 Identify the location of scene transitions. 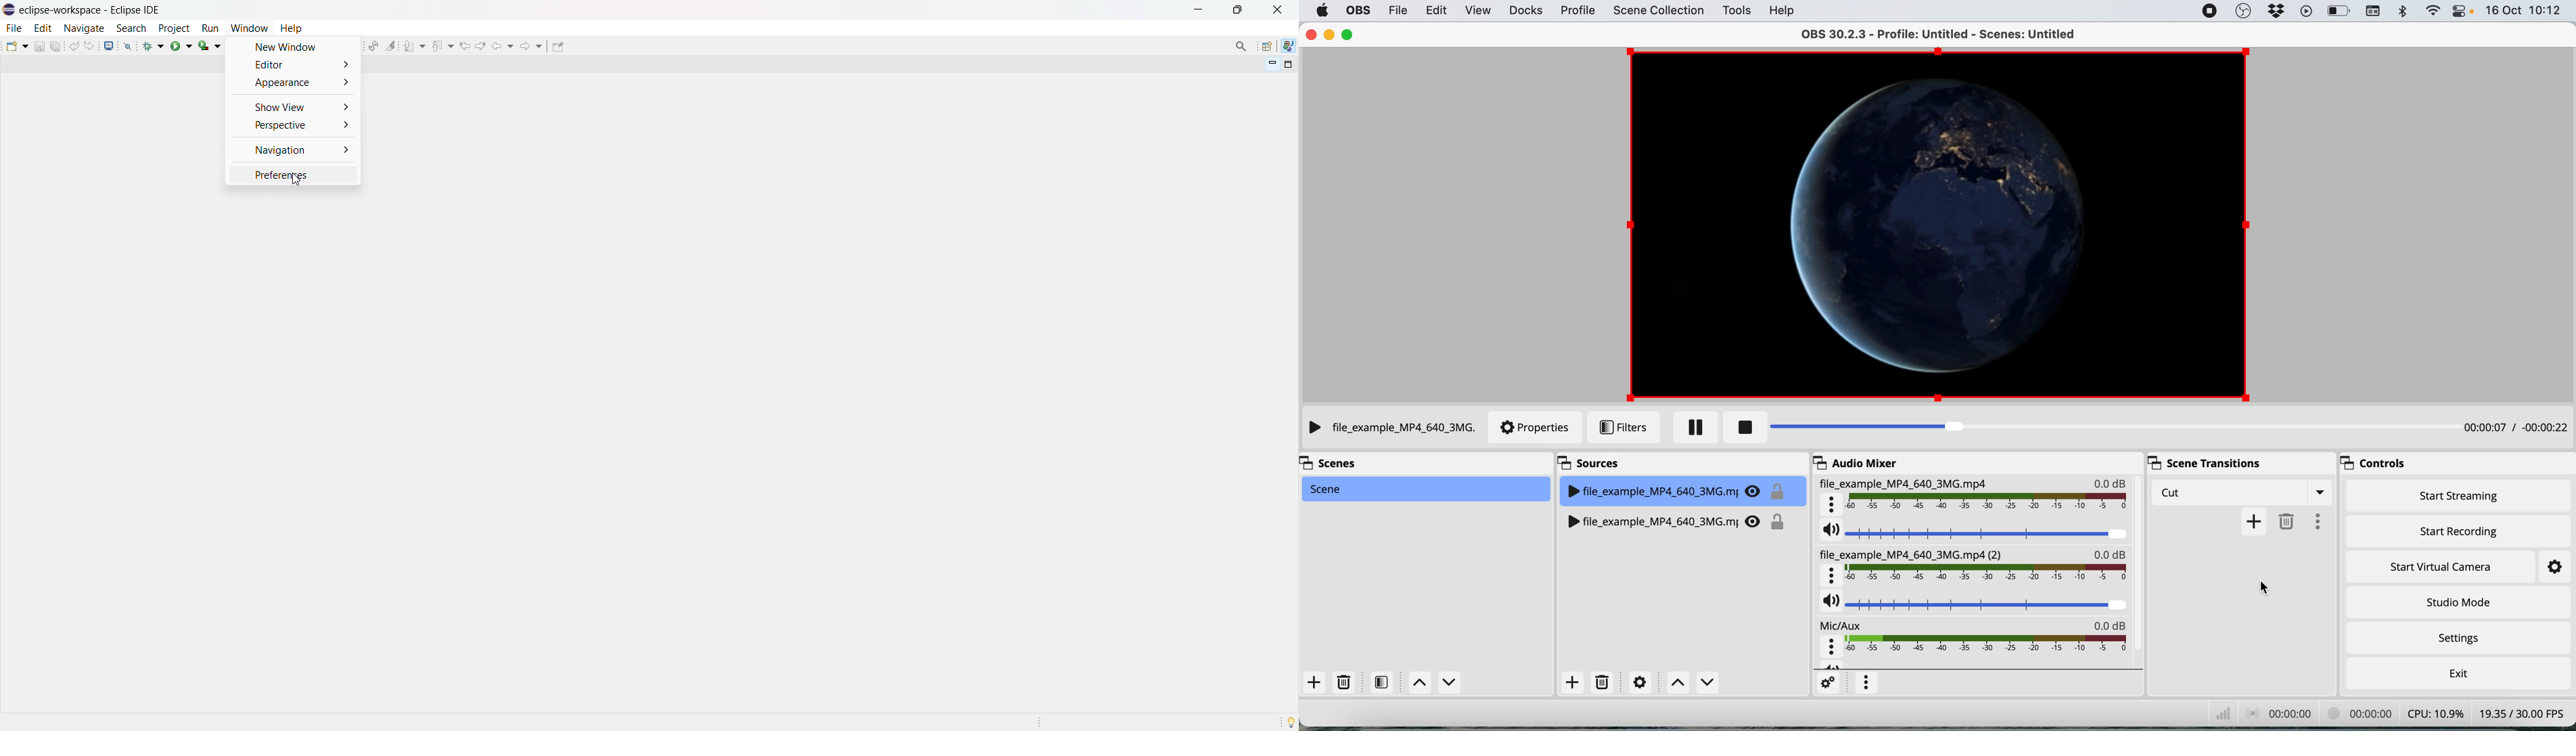
(2206, 463).